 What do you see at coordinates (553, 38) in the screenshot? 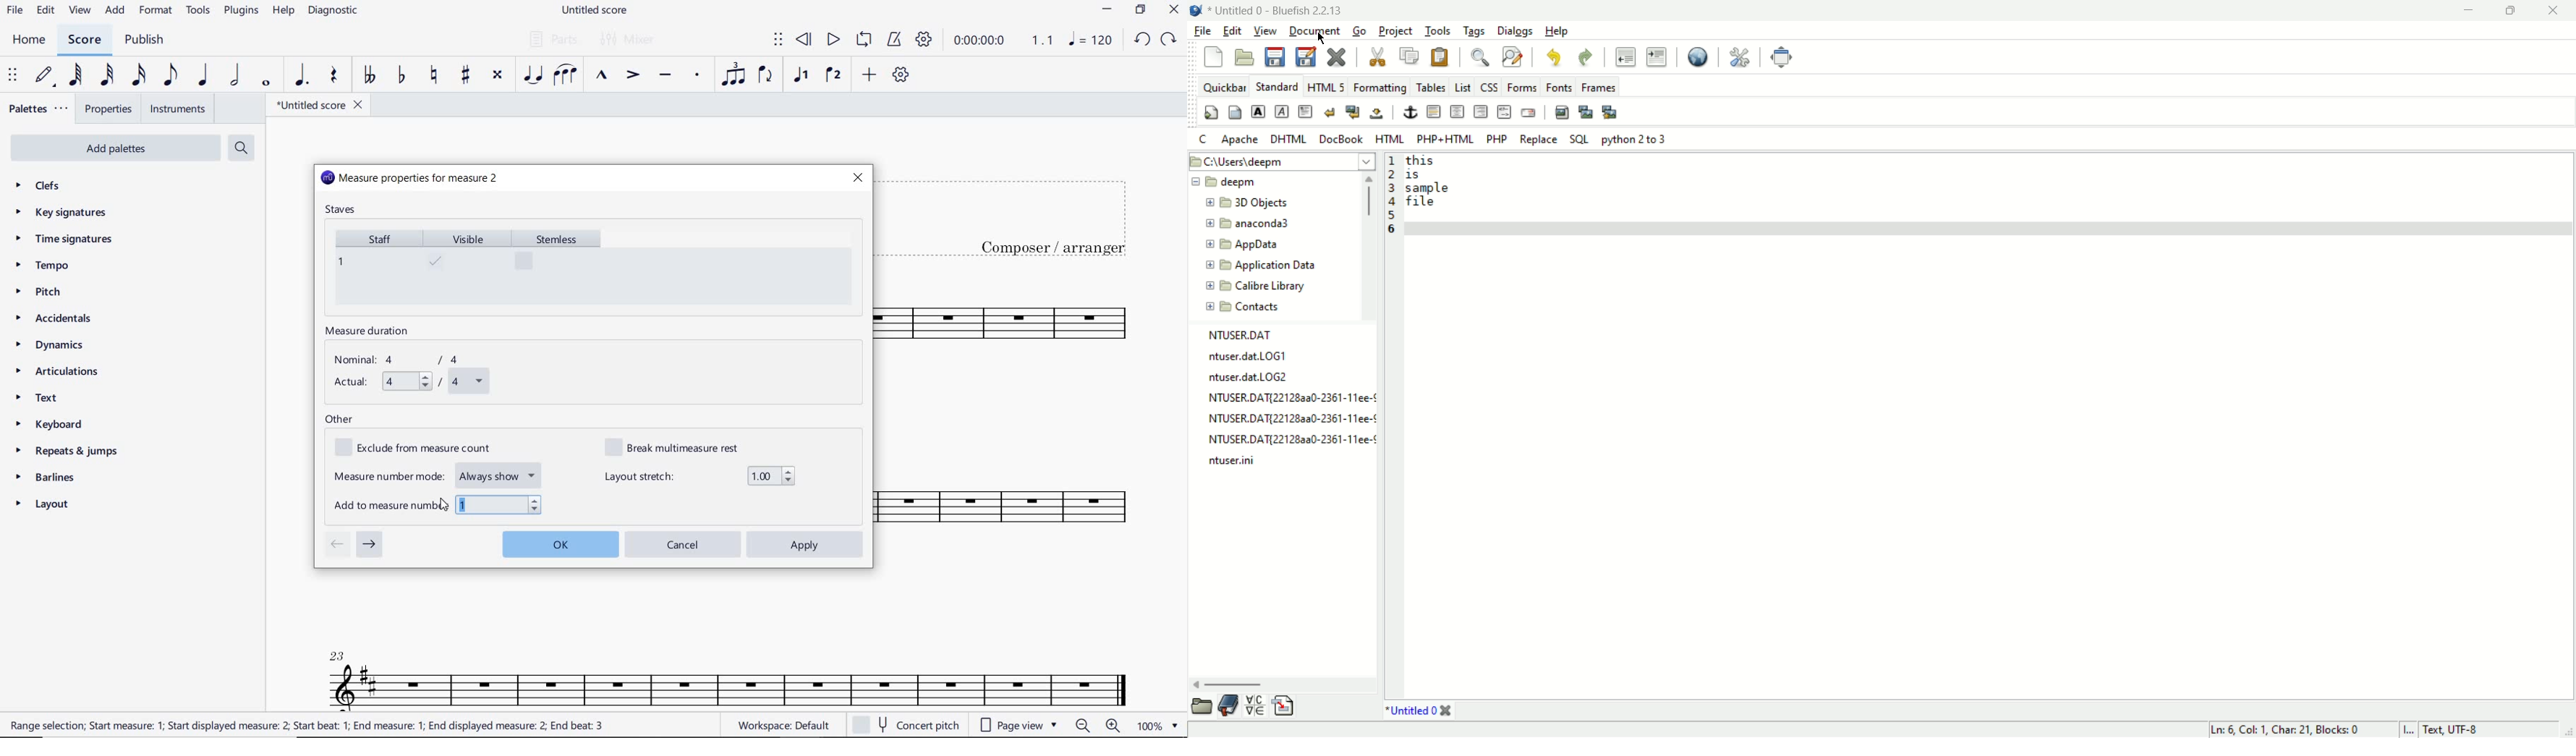
I see `PARTS` at bounding box center [553, 38].